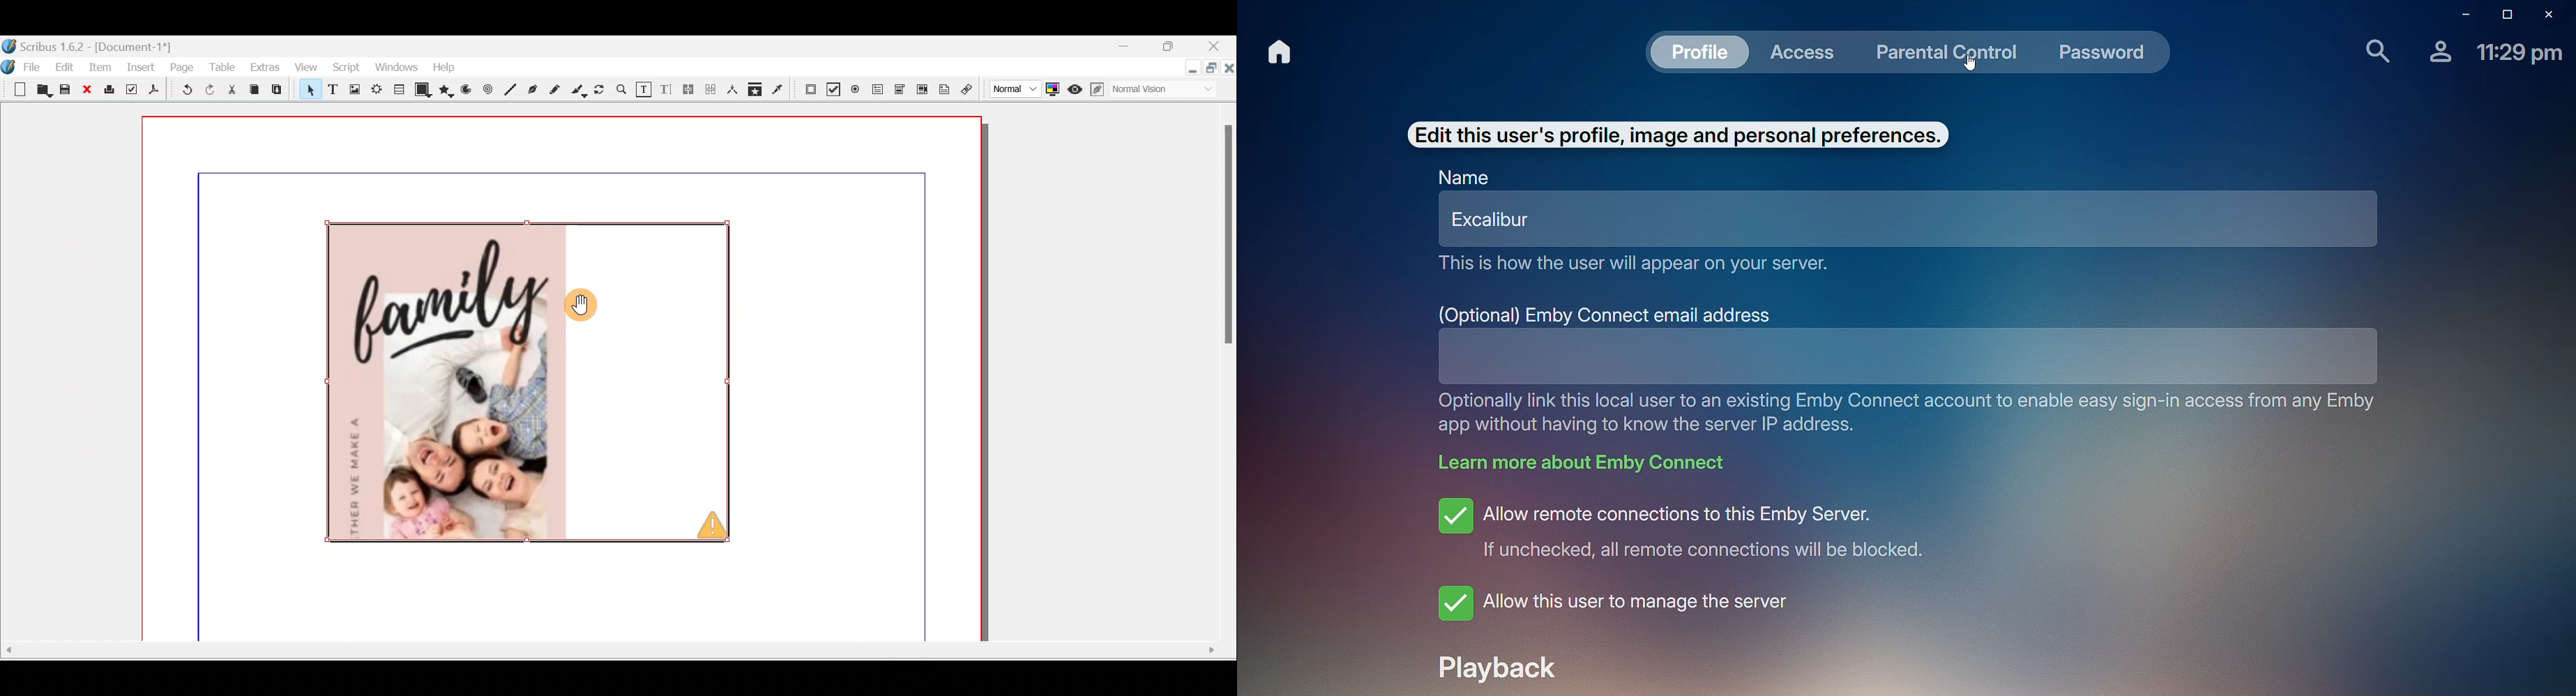 Image resolution: width=2576 pixels, height=700 pixels. What do you see at coordinates (878, 90) in the screenshot?
I see `PDF text field` at bounding box center [878, 90].